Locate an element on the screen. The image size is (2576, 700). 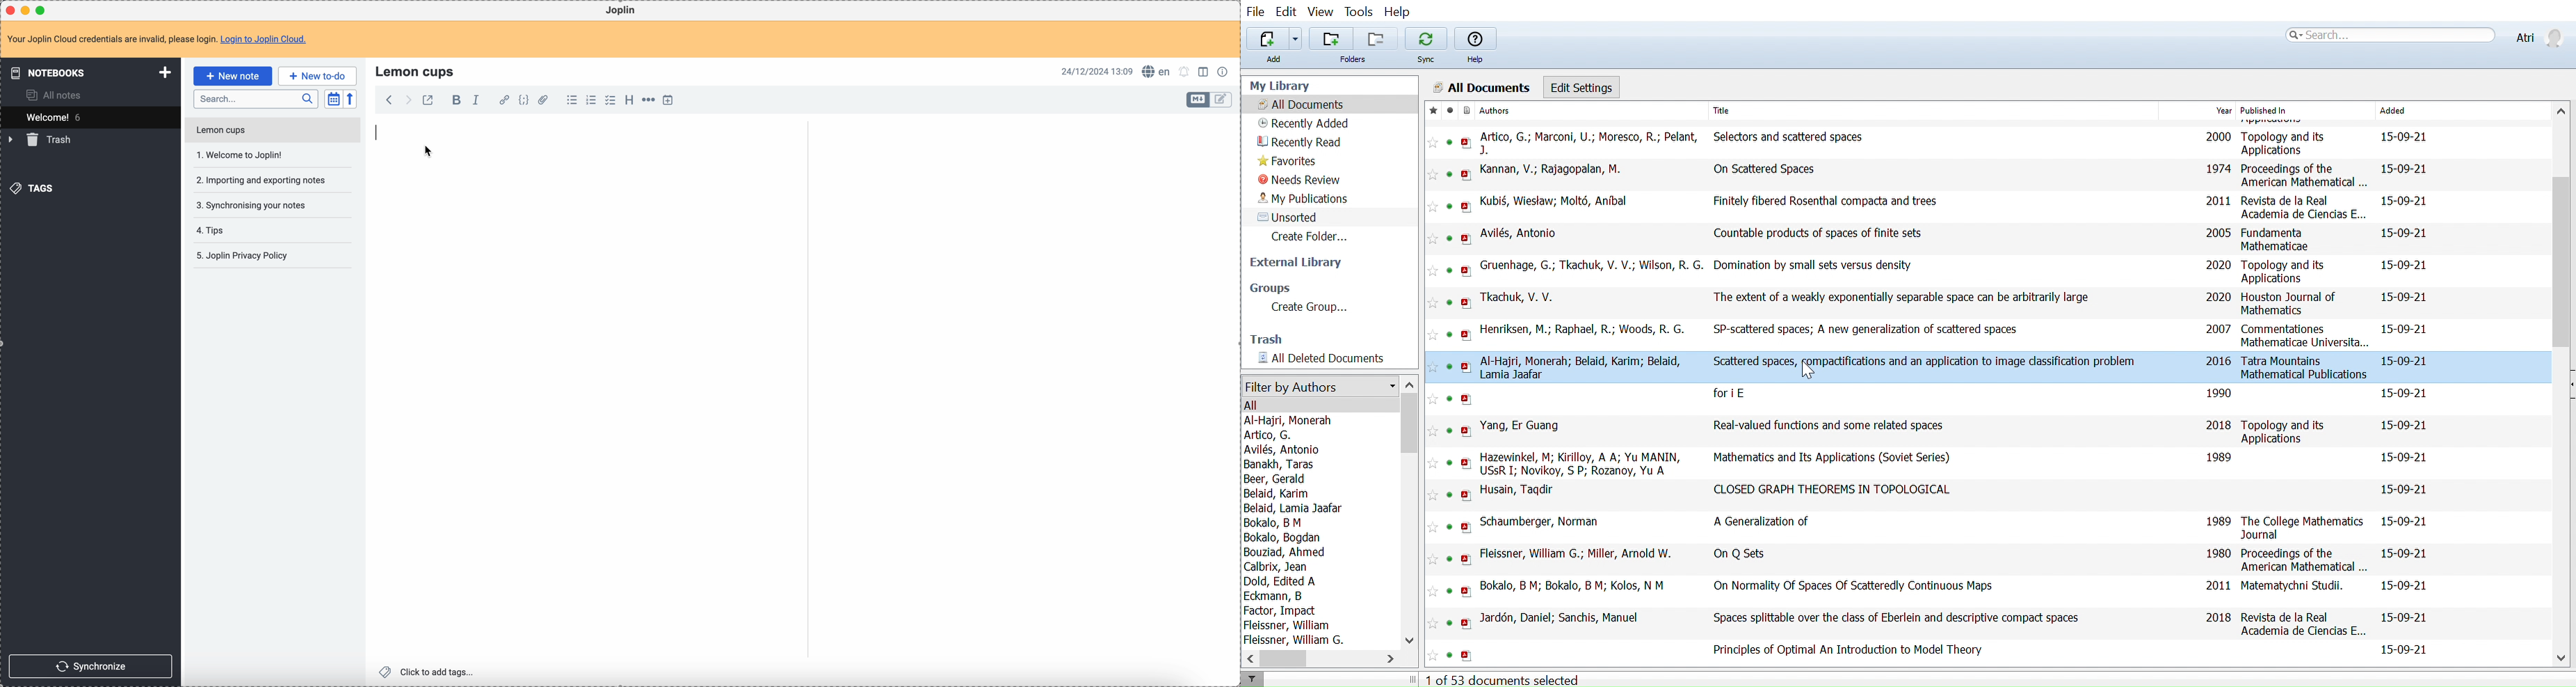
toggle edit layout is located at coordinates (1199, 100).